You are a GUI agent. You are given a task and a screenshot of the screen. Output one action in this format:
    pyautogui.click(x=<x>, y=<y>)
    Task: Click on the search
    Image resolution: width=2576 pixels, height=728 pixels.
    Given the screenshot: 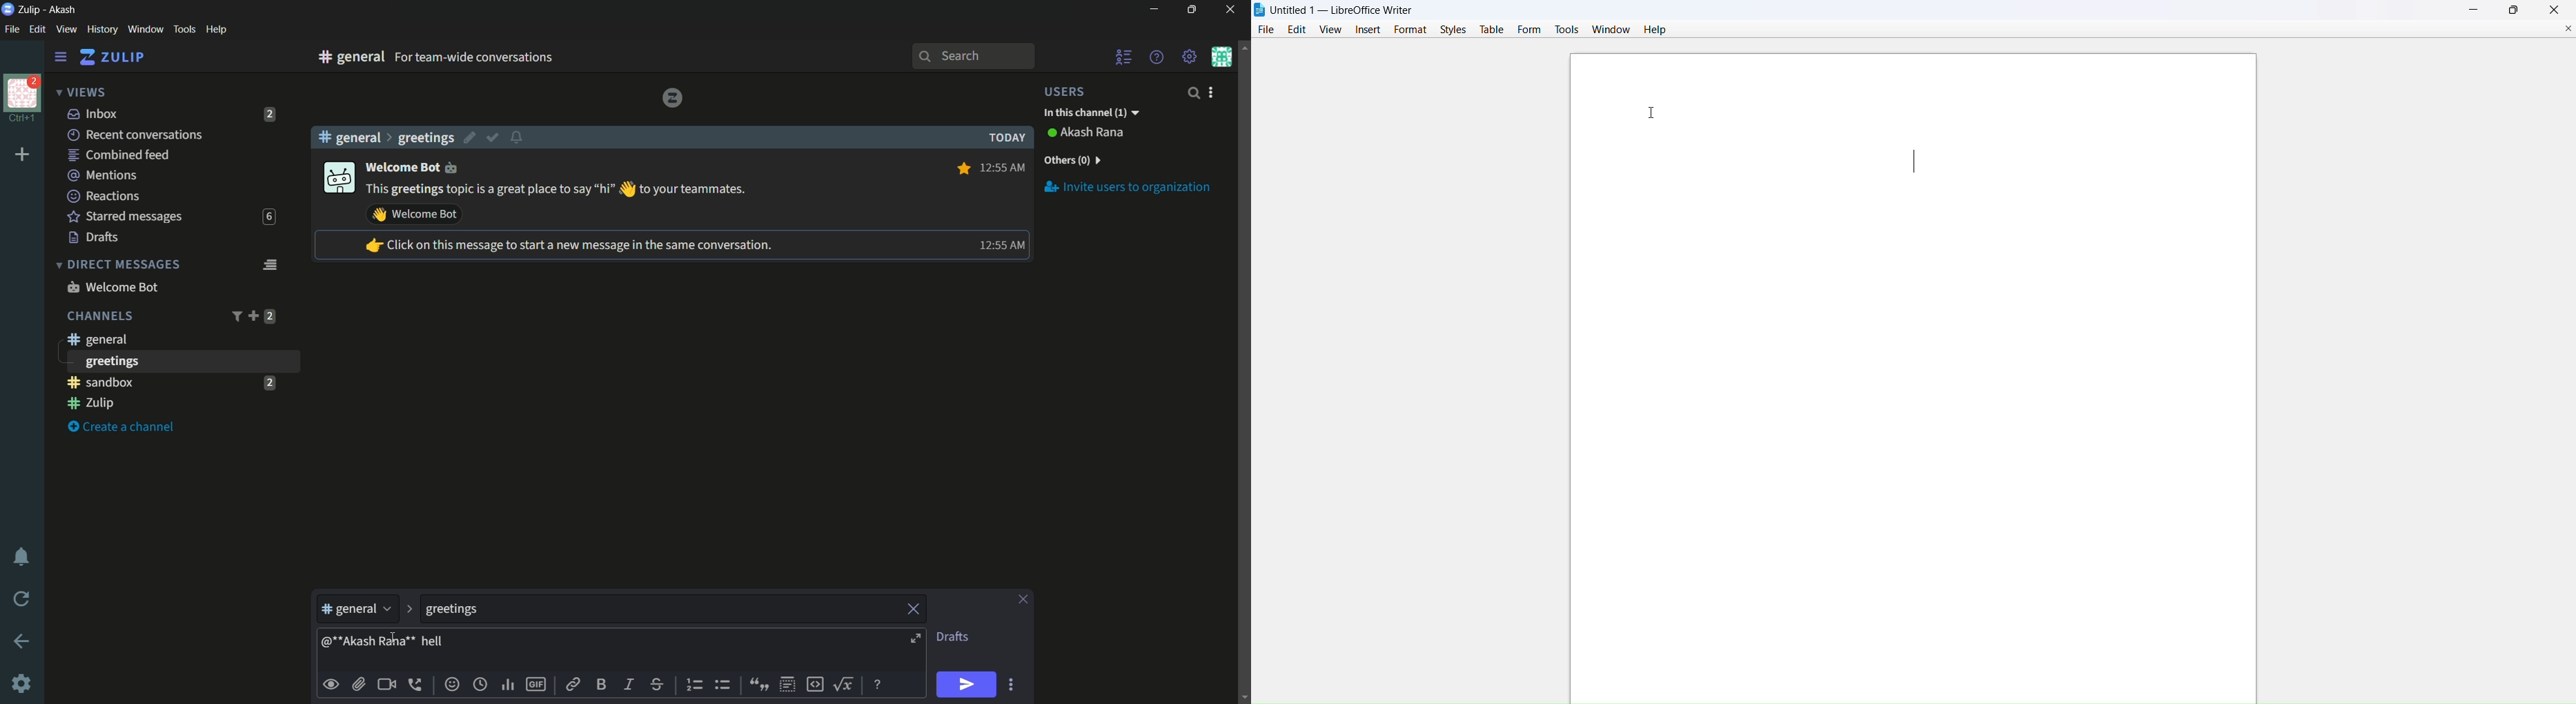 What is the action you would take?
    pyautogui.click(x=1193, y=93)
    